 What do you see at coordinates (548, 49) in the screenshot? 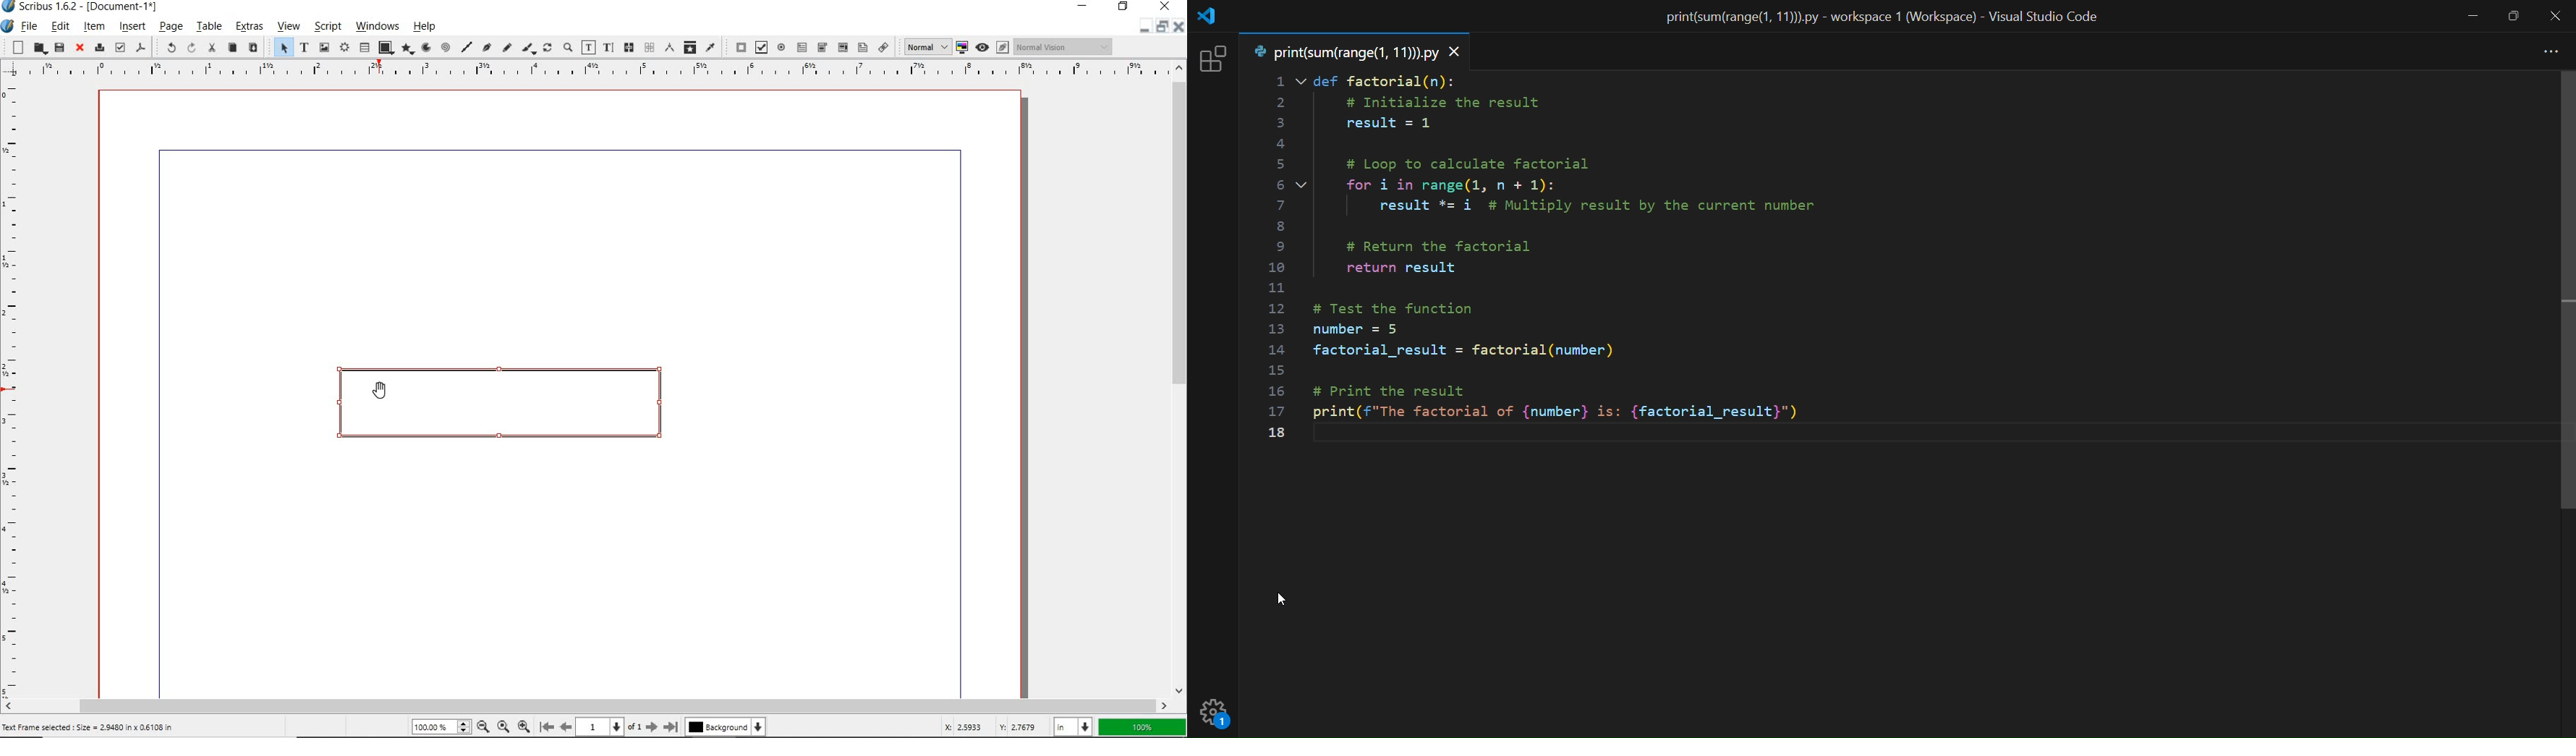
I see `rotate item` at bounding box center [548, 49].